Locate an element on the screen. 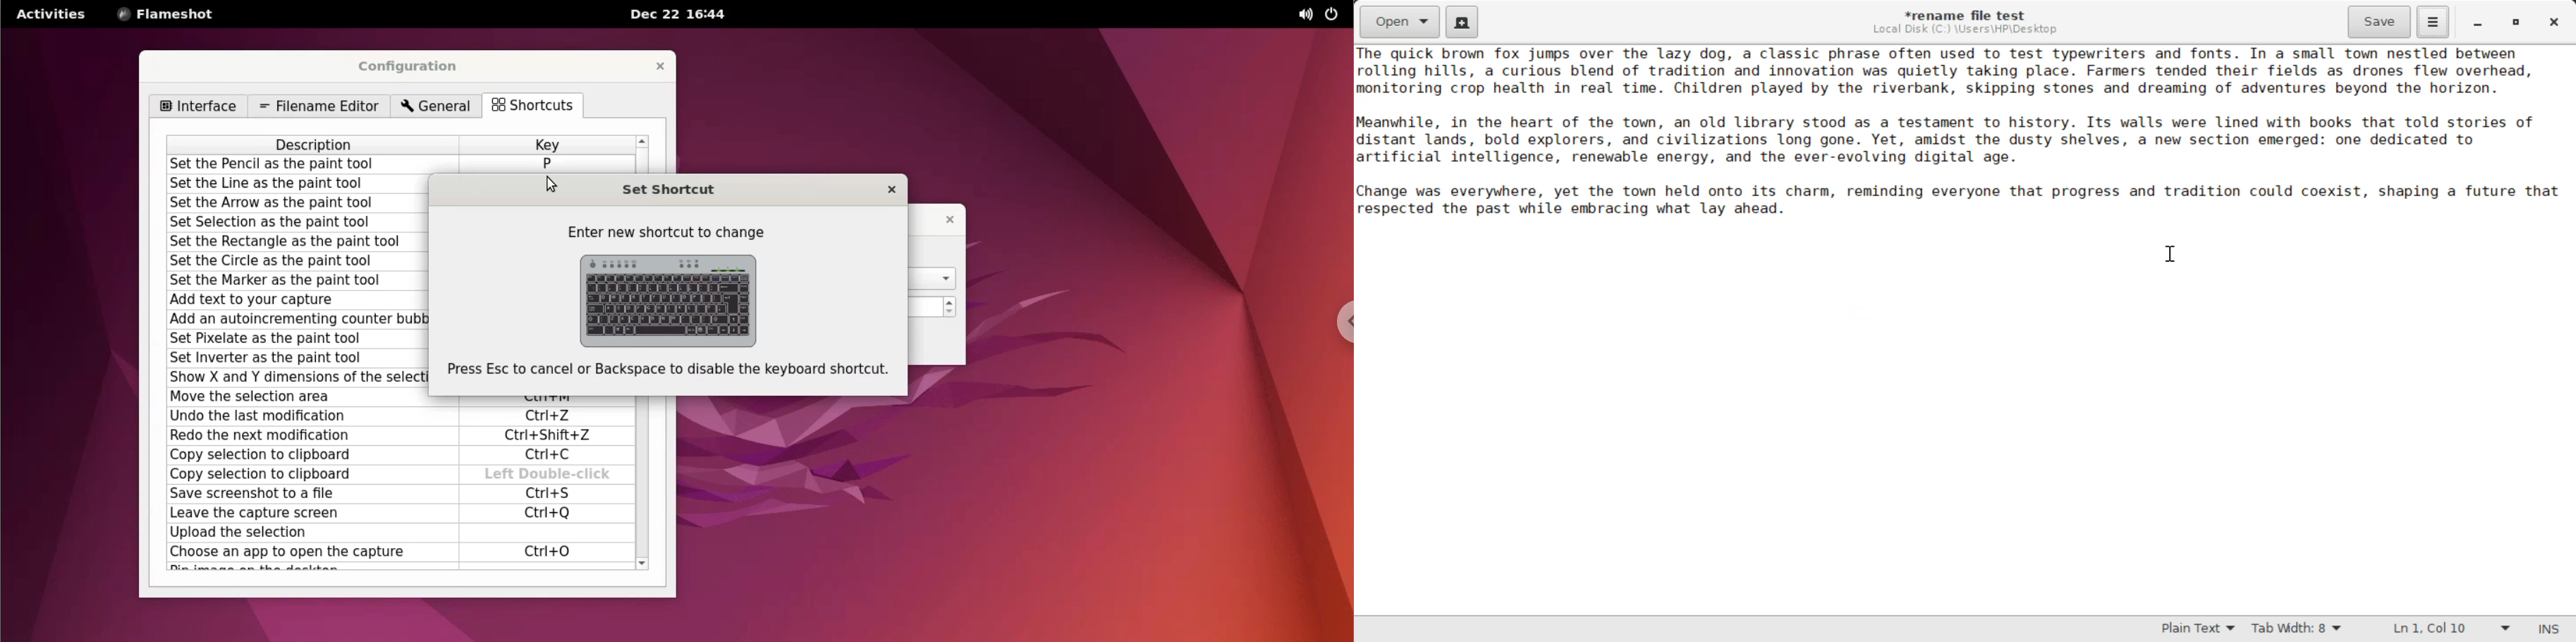  More Options Menu is located at coordinates (2434, 22).